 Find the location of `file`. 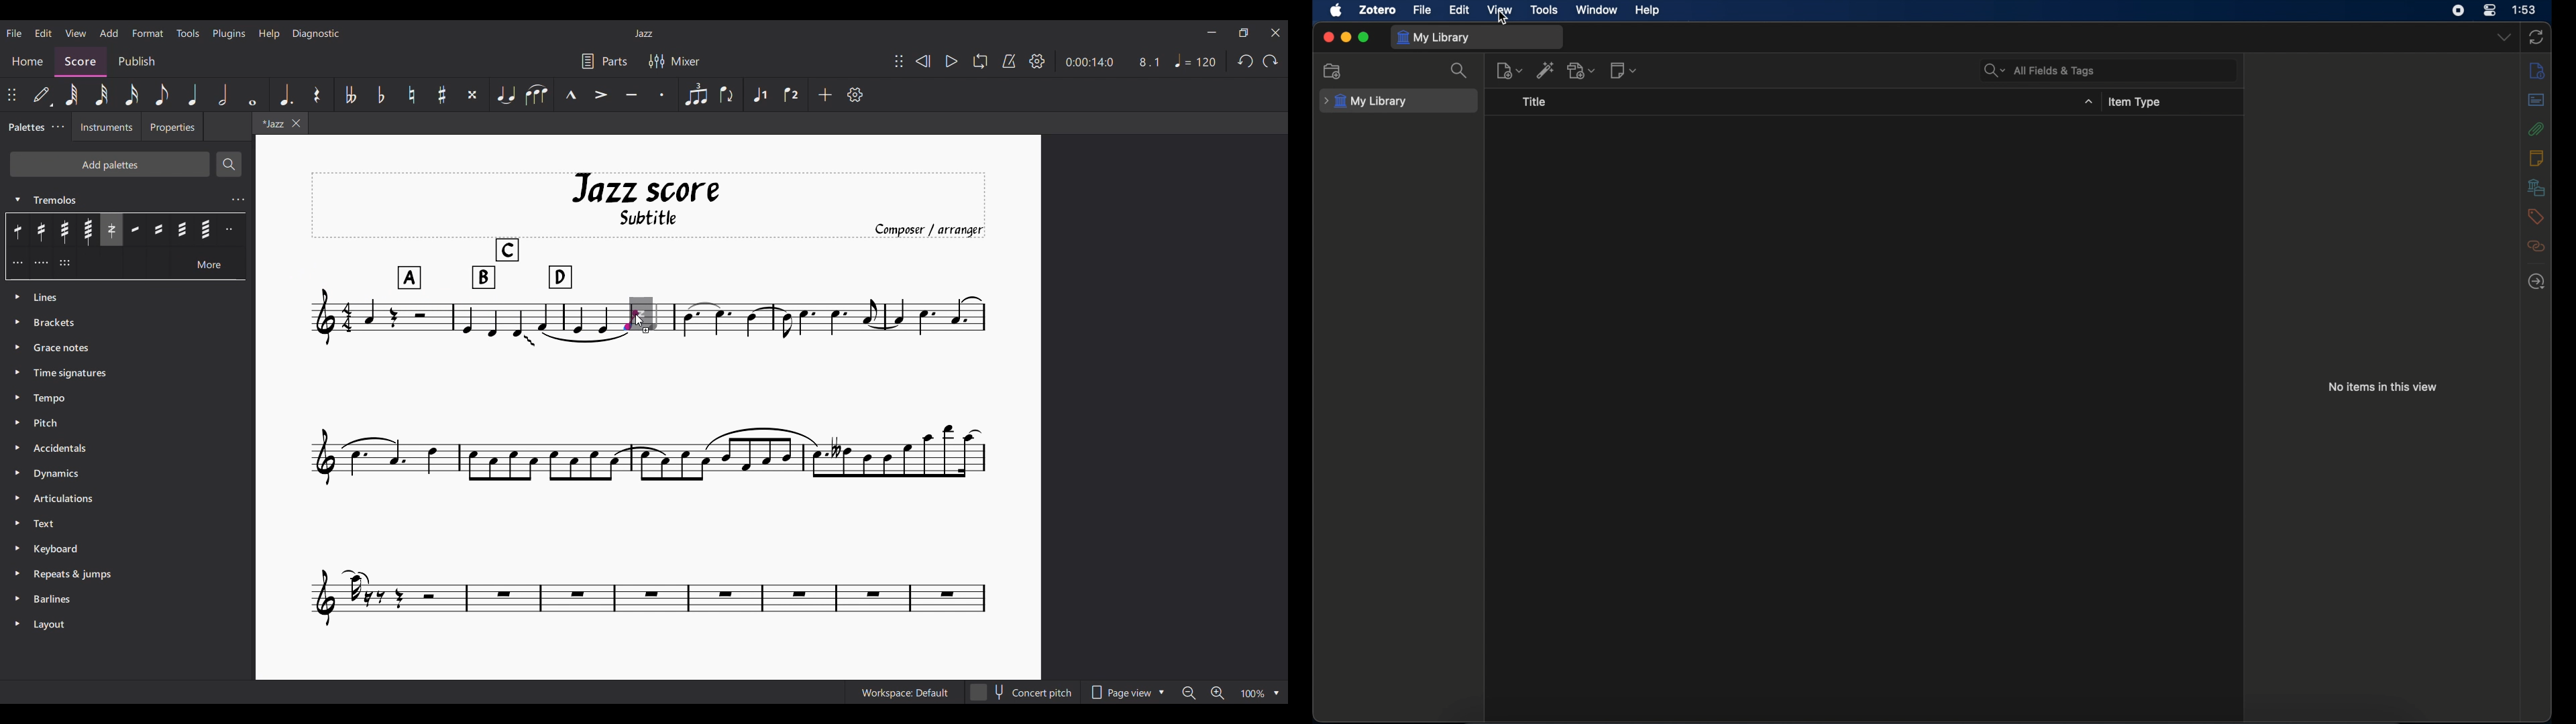

file is located at coordinates (1422, 10).